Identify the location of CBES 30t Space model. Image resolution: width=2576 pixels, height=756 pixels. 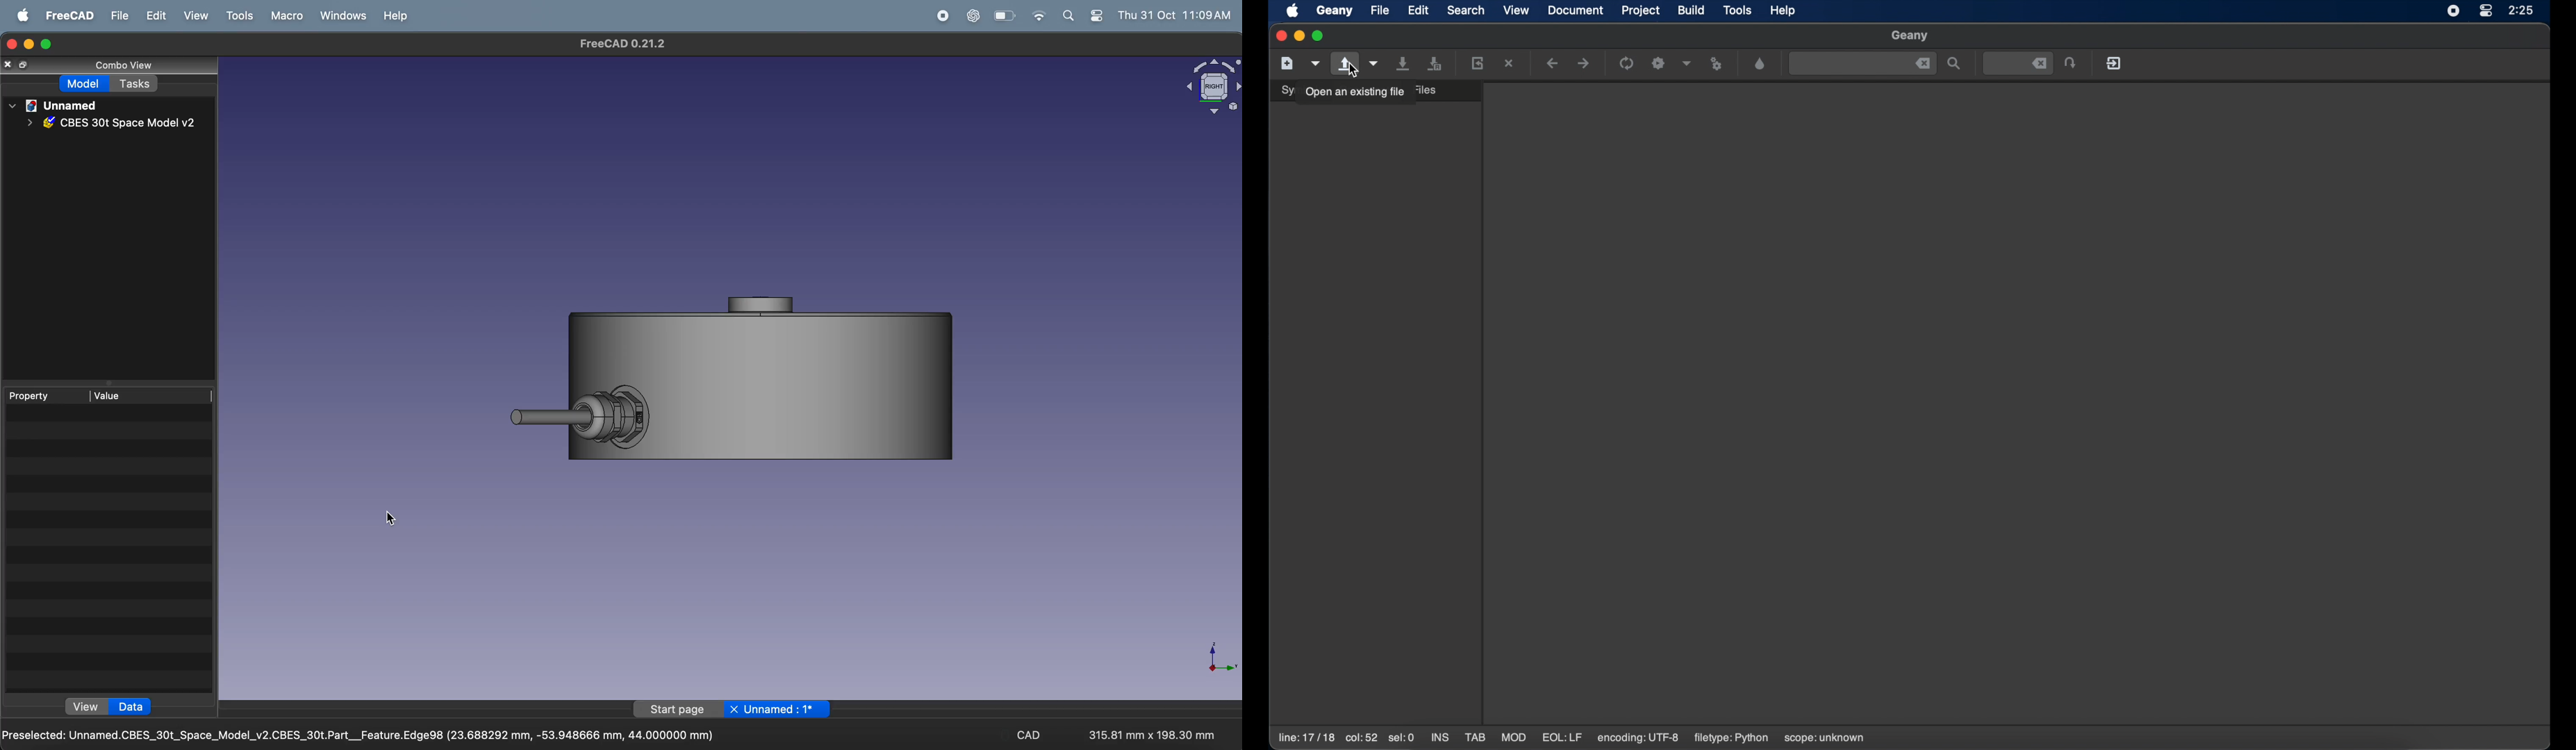
(115, 124).